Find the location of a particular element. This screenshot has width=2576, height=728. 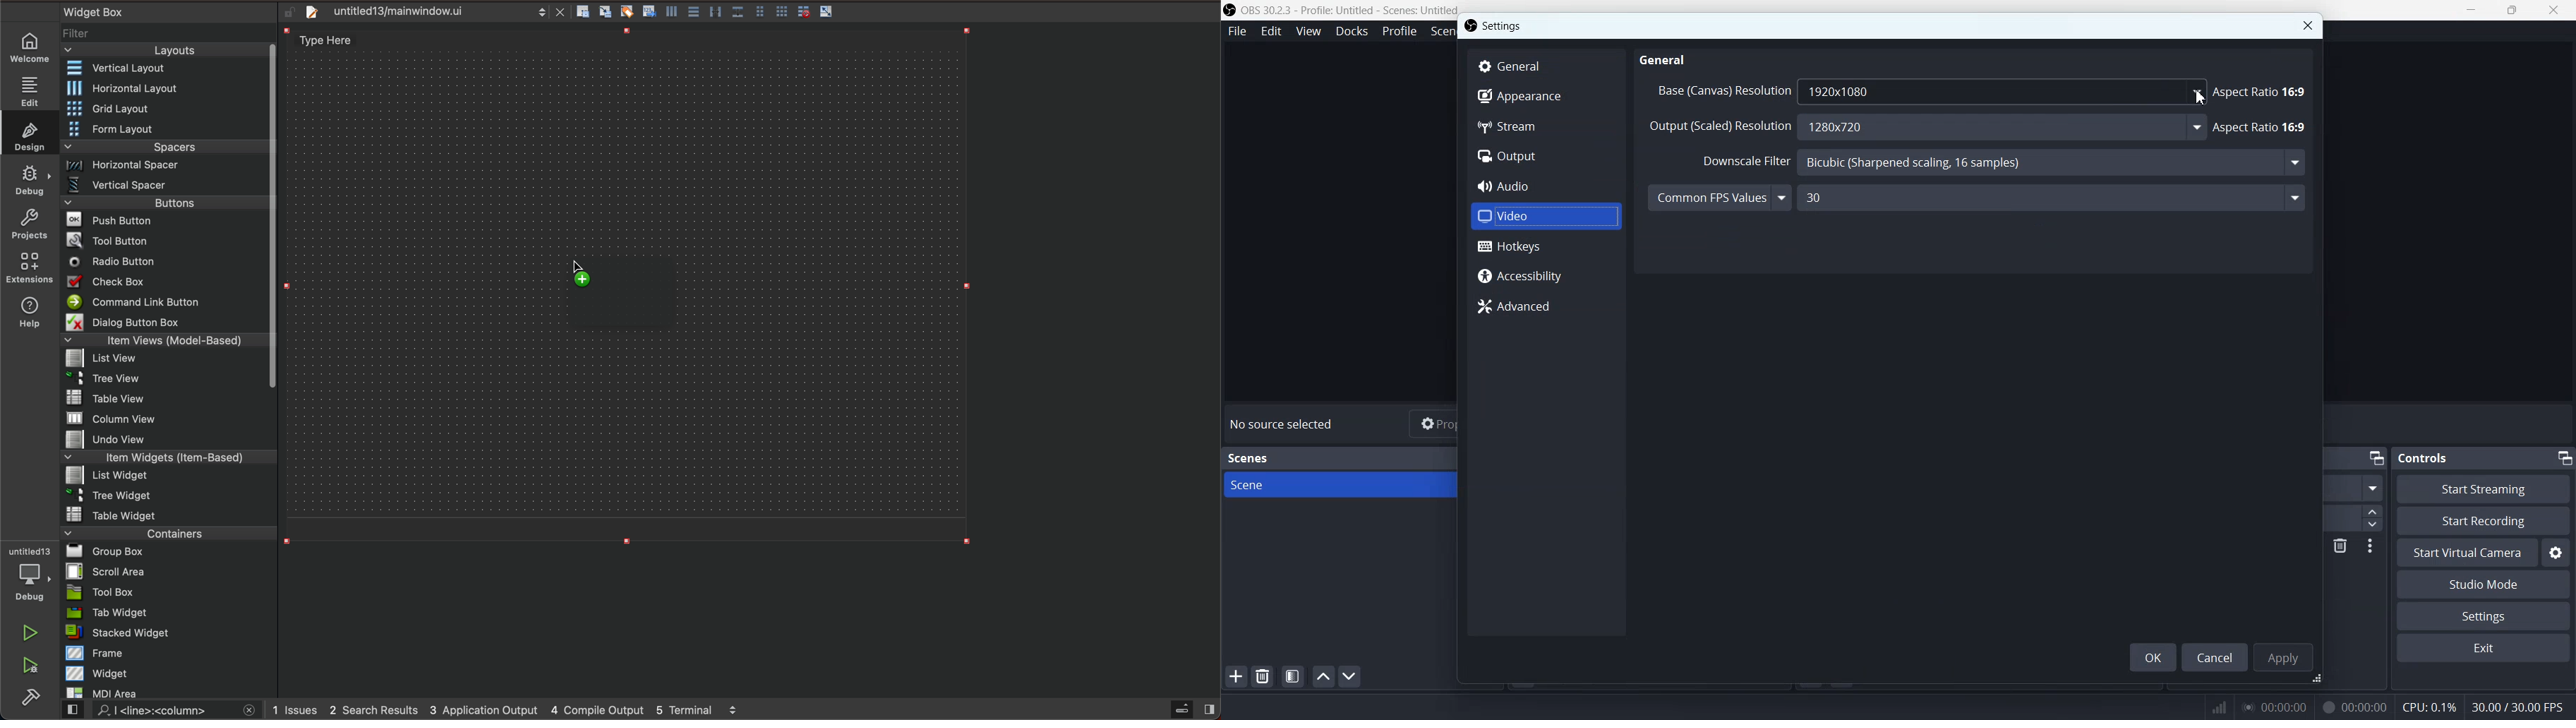

tab widget is located at coordinates (167, 613).